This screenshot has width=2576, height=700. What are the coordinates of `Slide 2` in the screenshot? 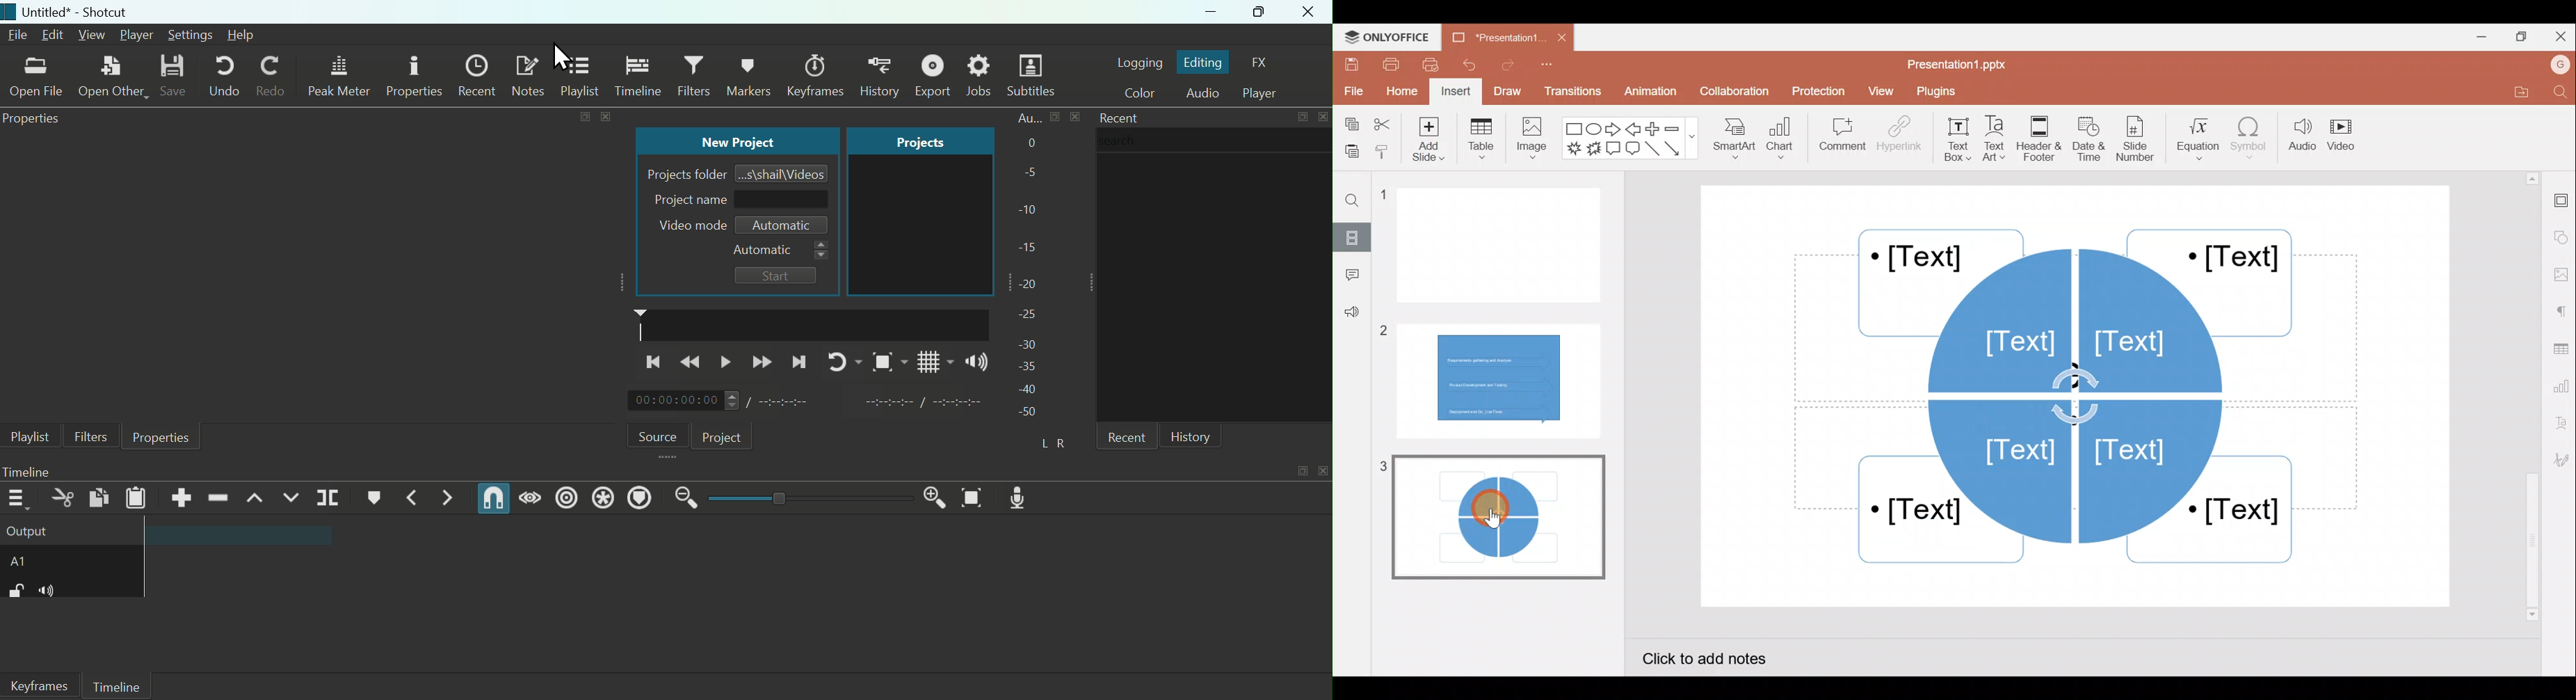 It's located at (1500, 377).